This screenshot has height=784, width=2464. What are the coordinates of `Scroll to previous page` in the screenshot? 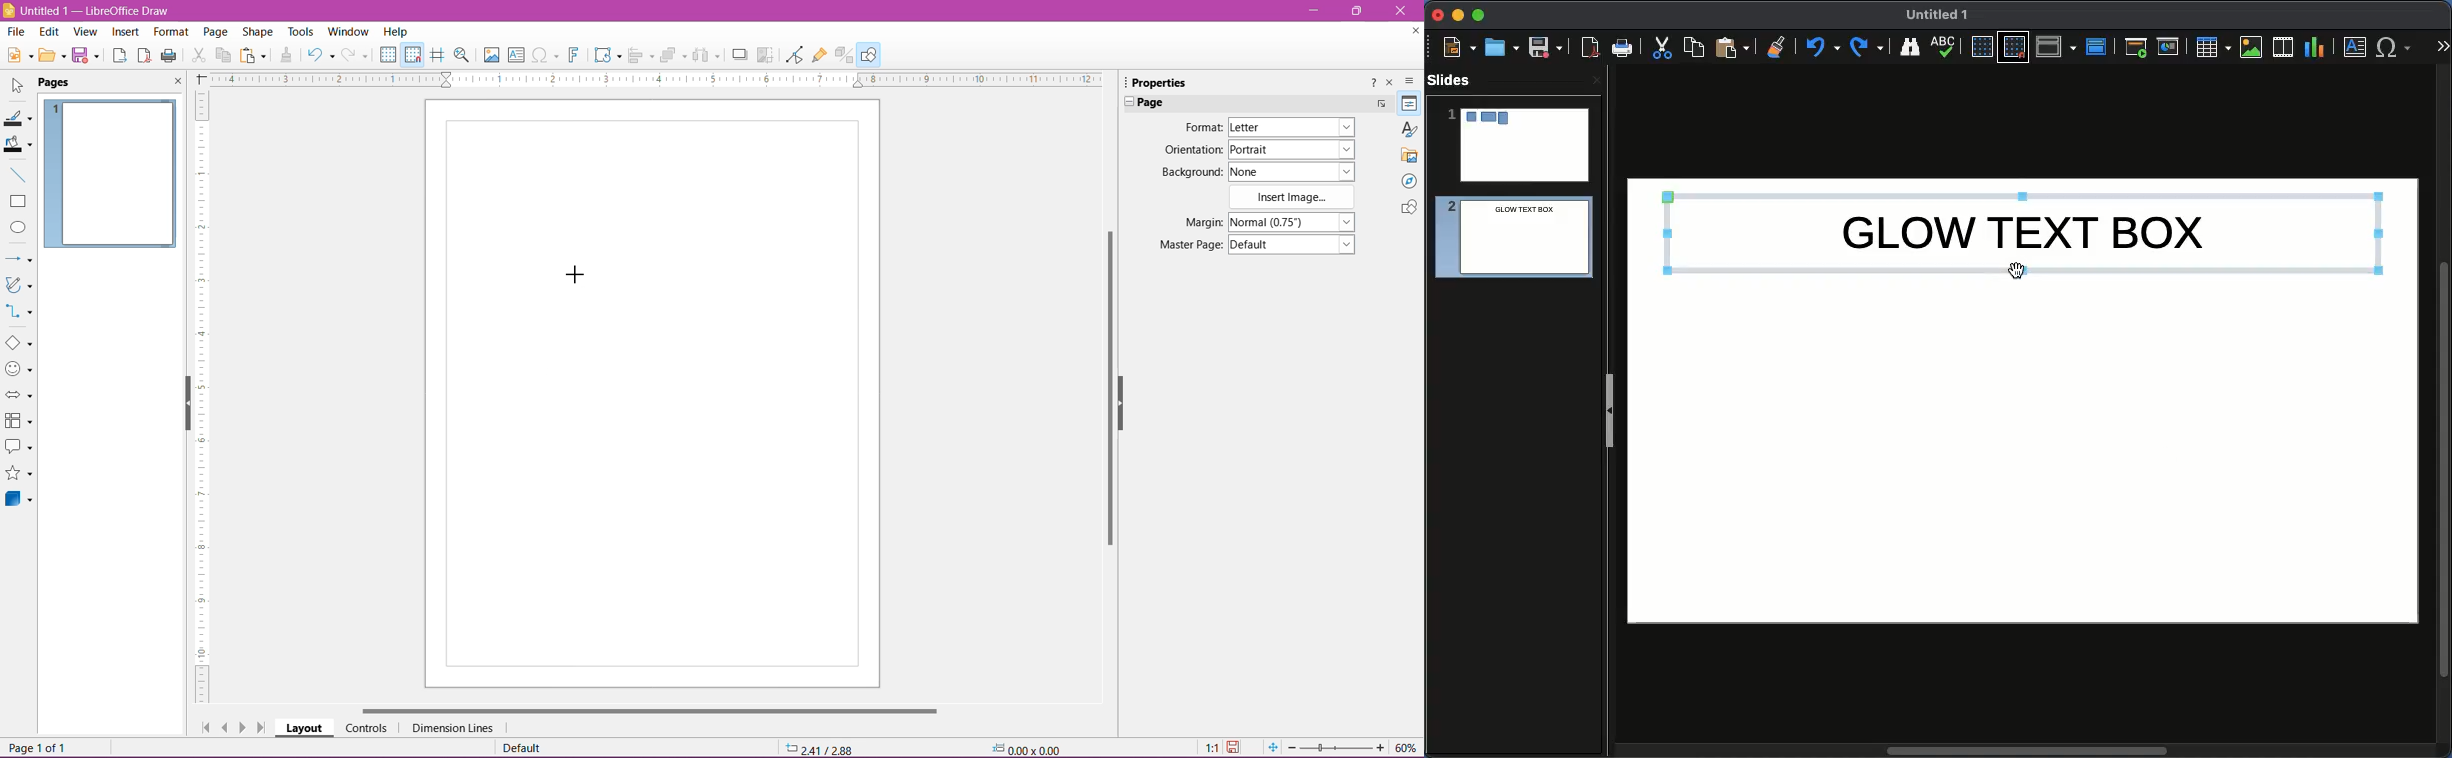 It's located at (225, 727).